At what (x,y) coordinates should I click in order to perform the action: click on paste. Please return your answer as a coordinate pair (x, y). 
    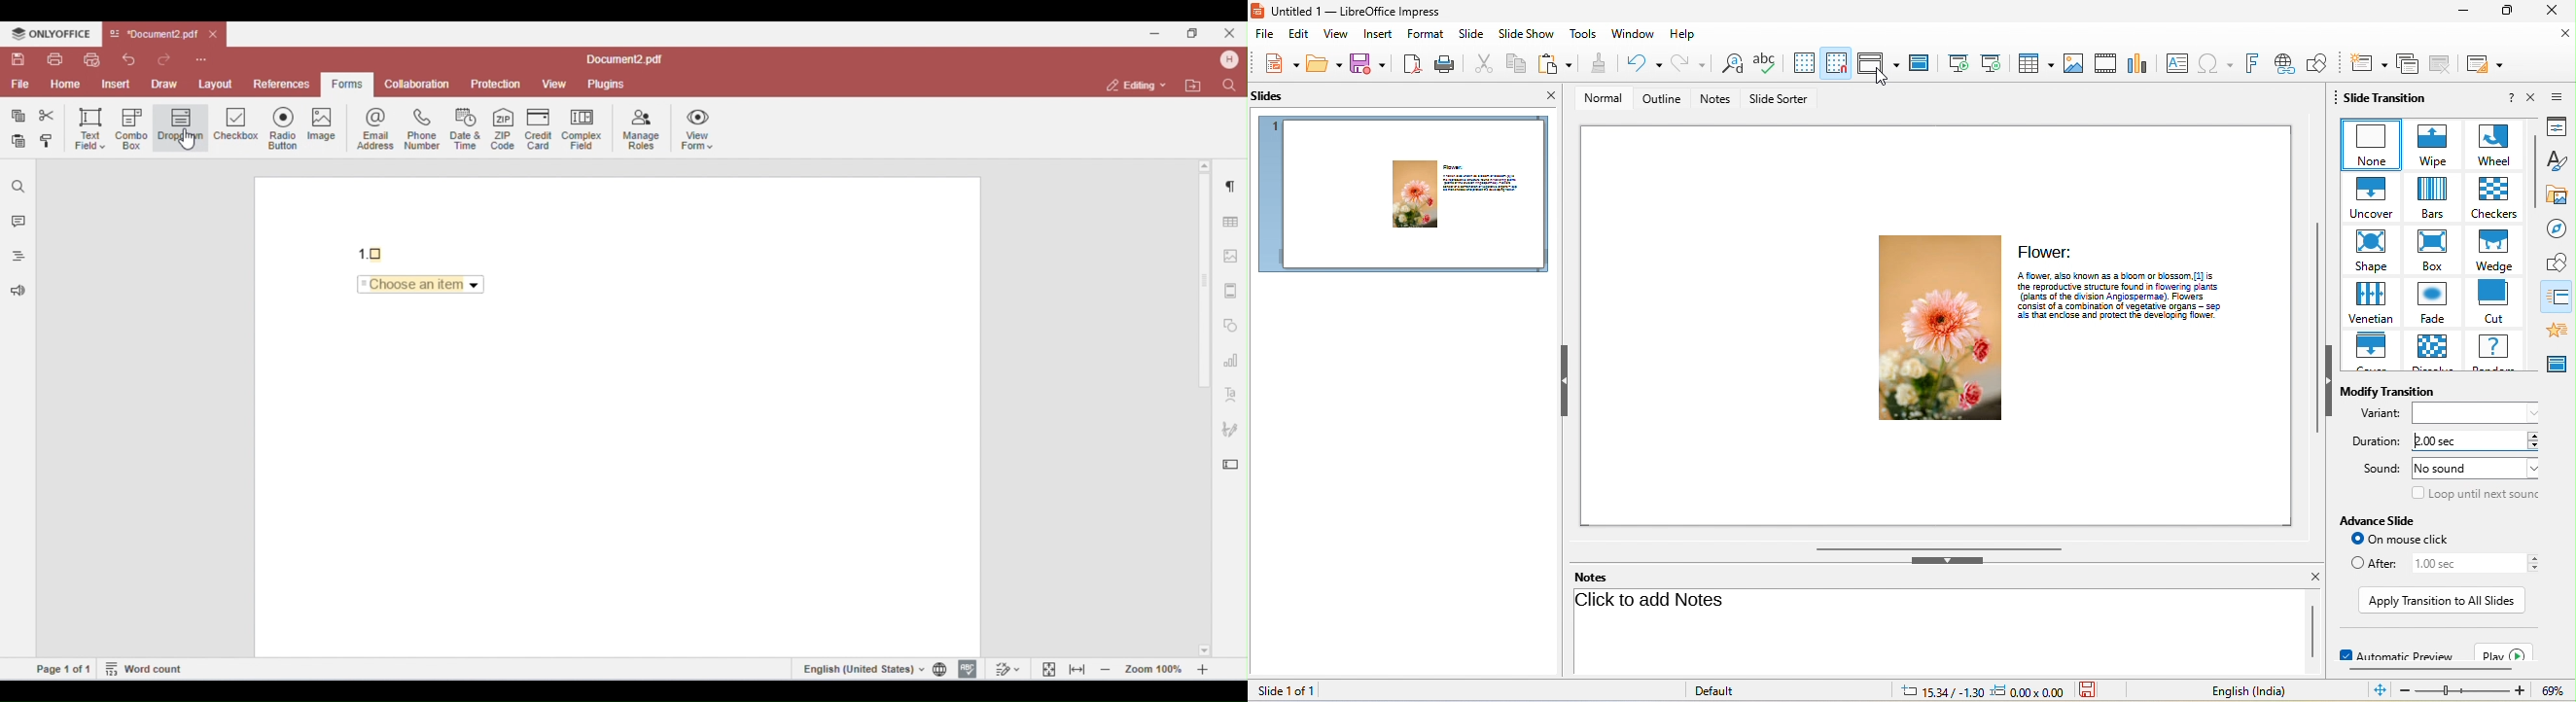
    Looking at the image, I should click on (1553, 62).